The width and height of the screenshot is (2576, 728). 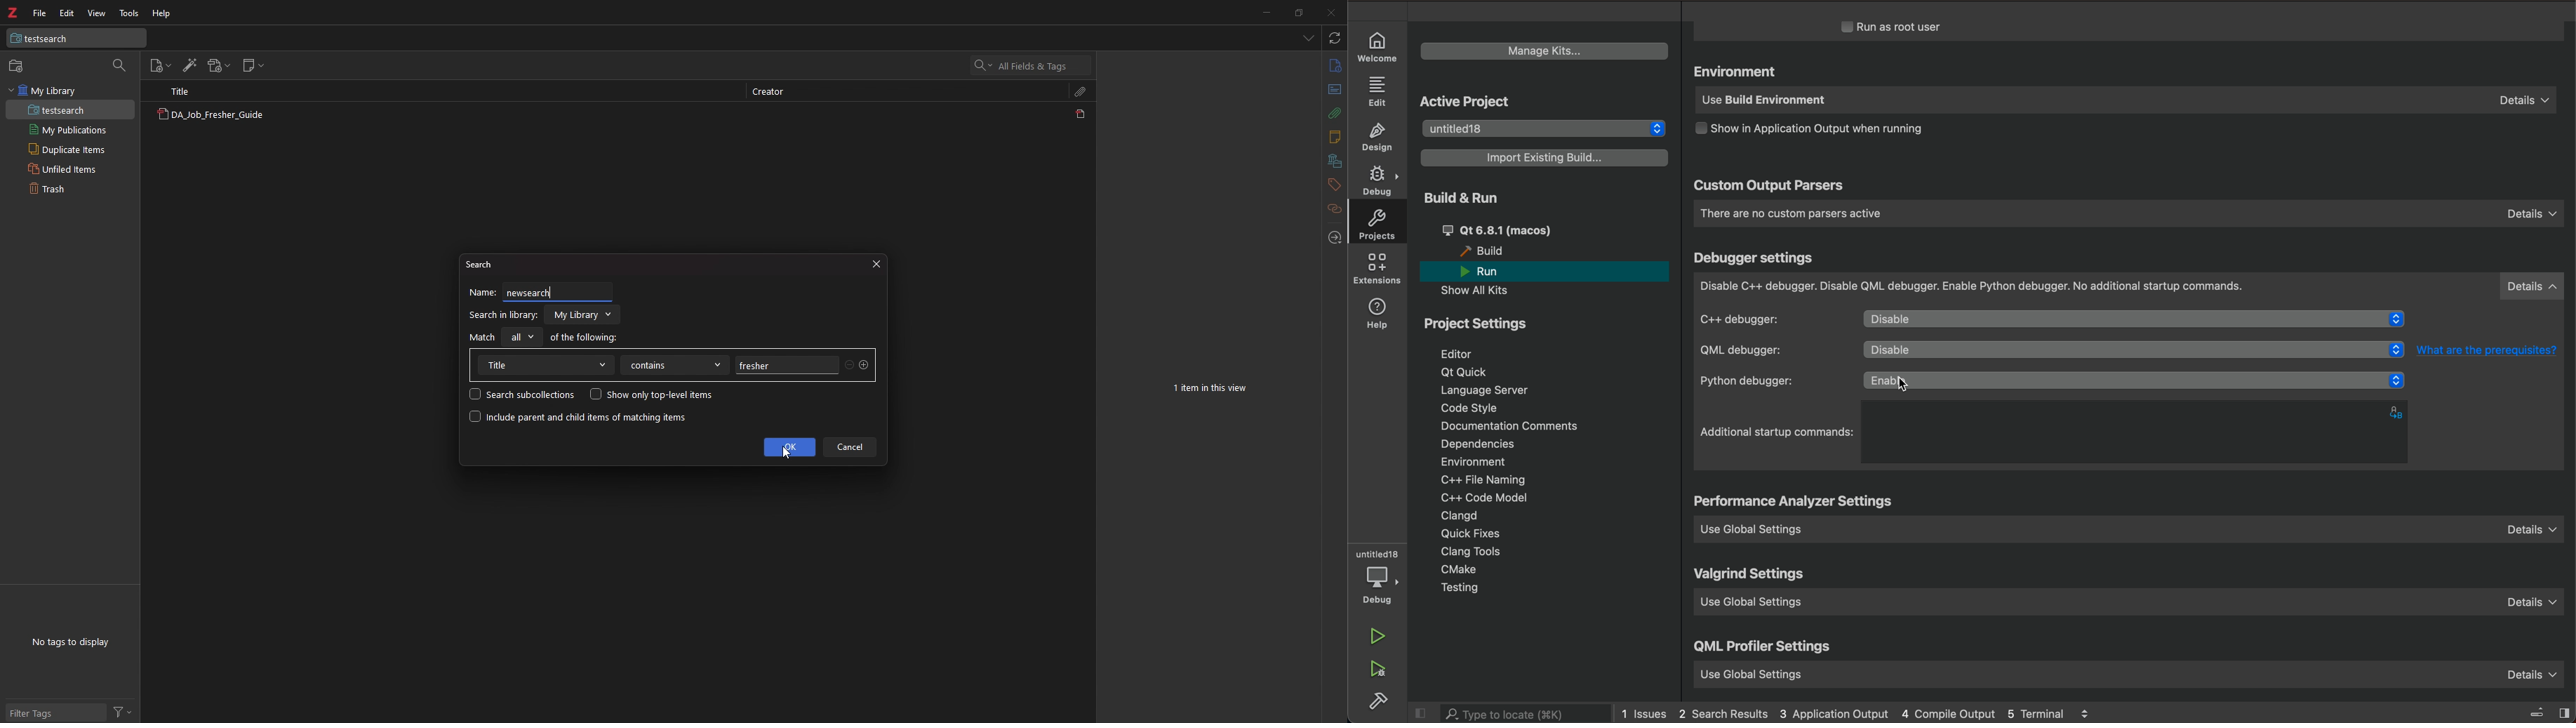 I want to click on new item, so click(x=18, y=65).